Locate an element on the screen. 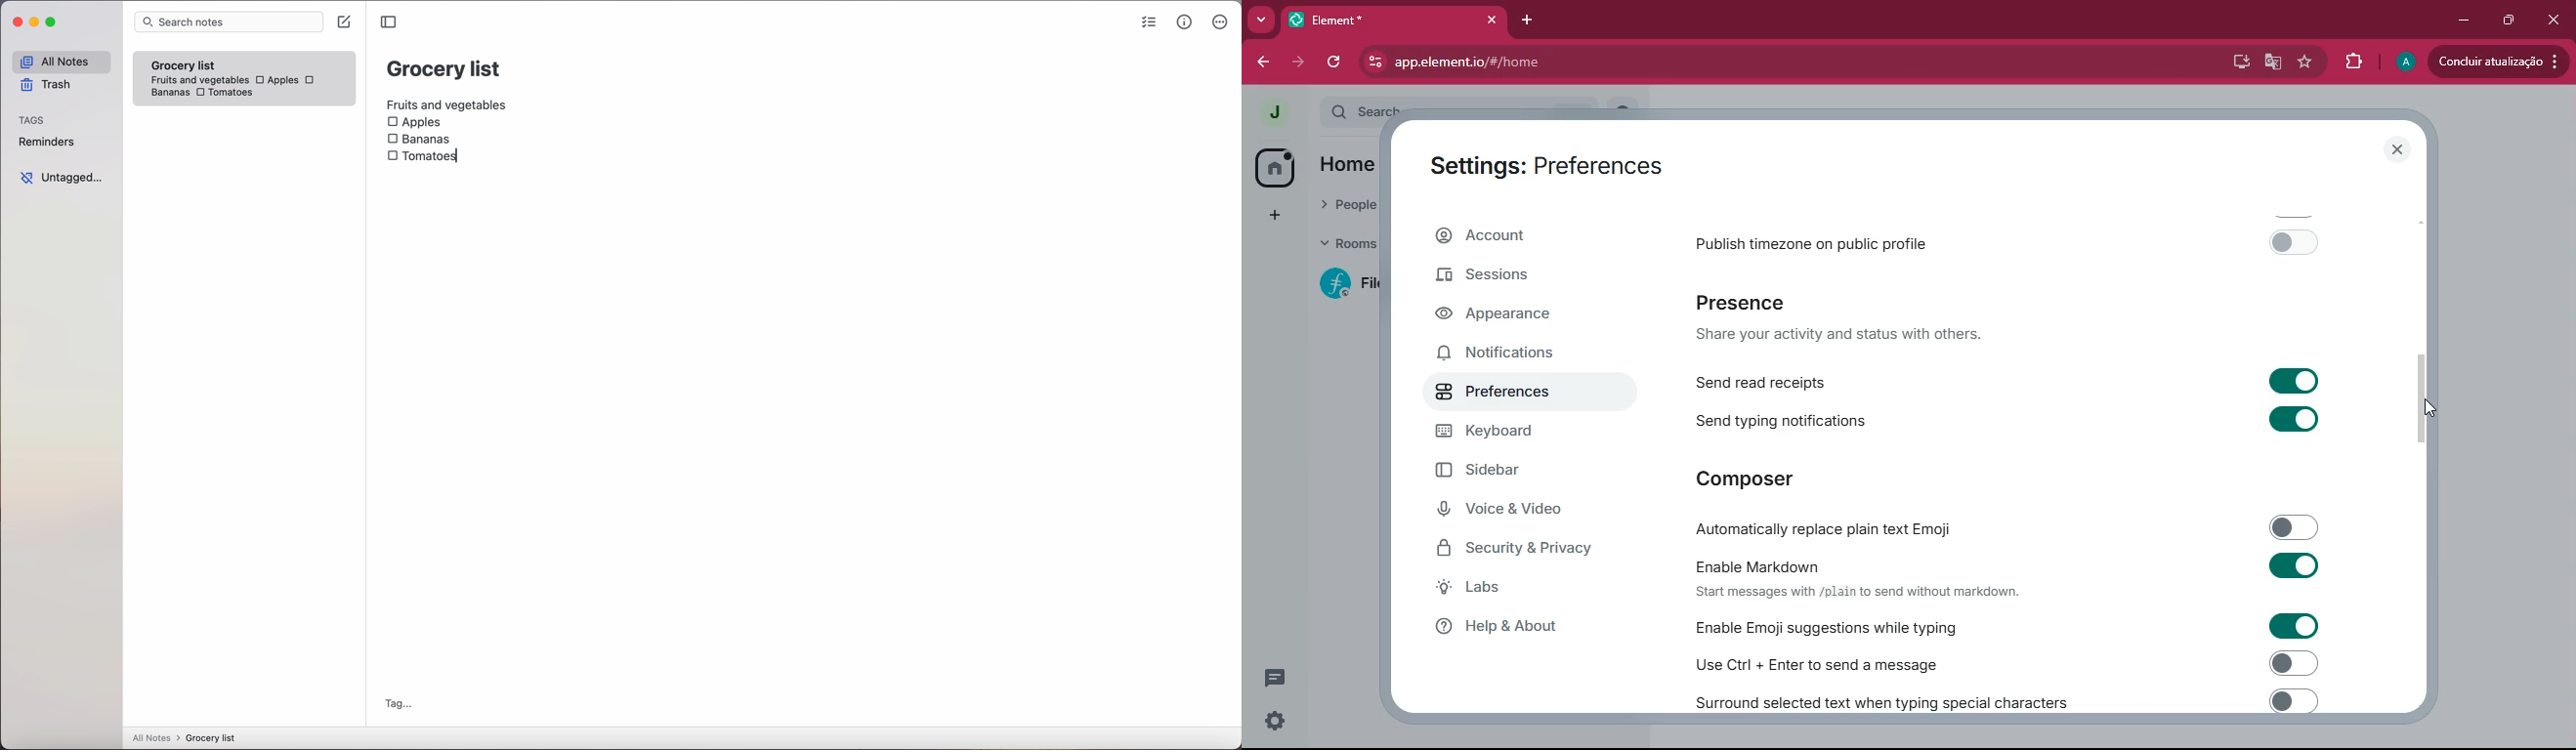  click on create note is located at coordinates (346, 23).